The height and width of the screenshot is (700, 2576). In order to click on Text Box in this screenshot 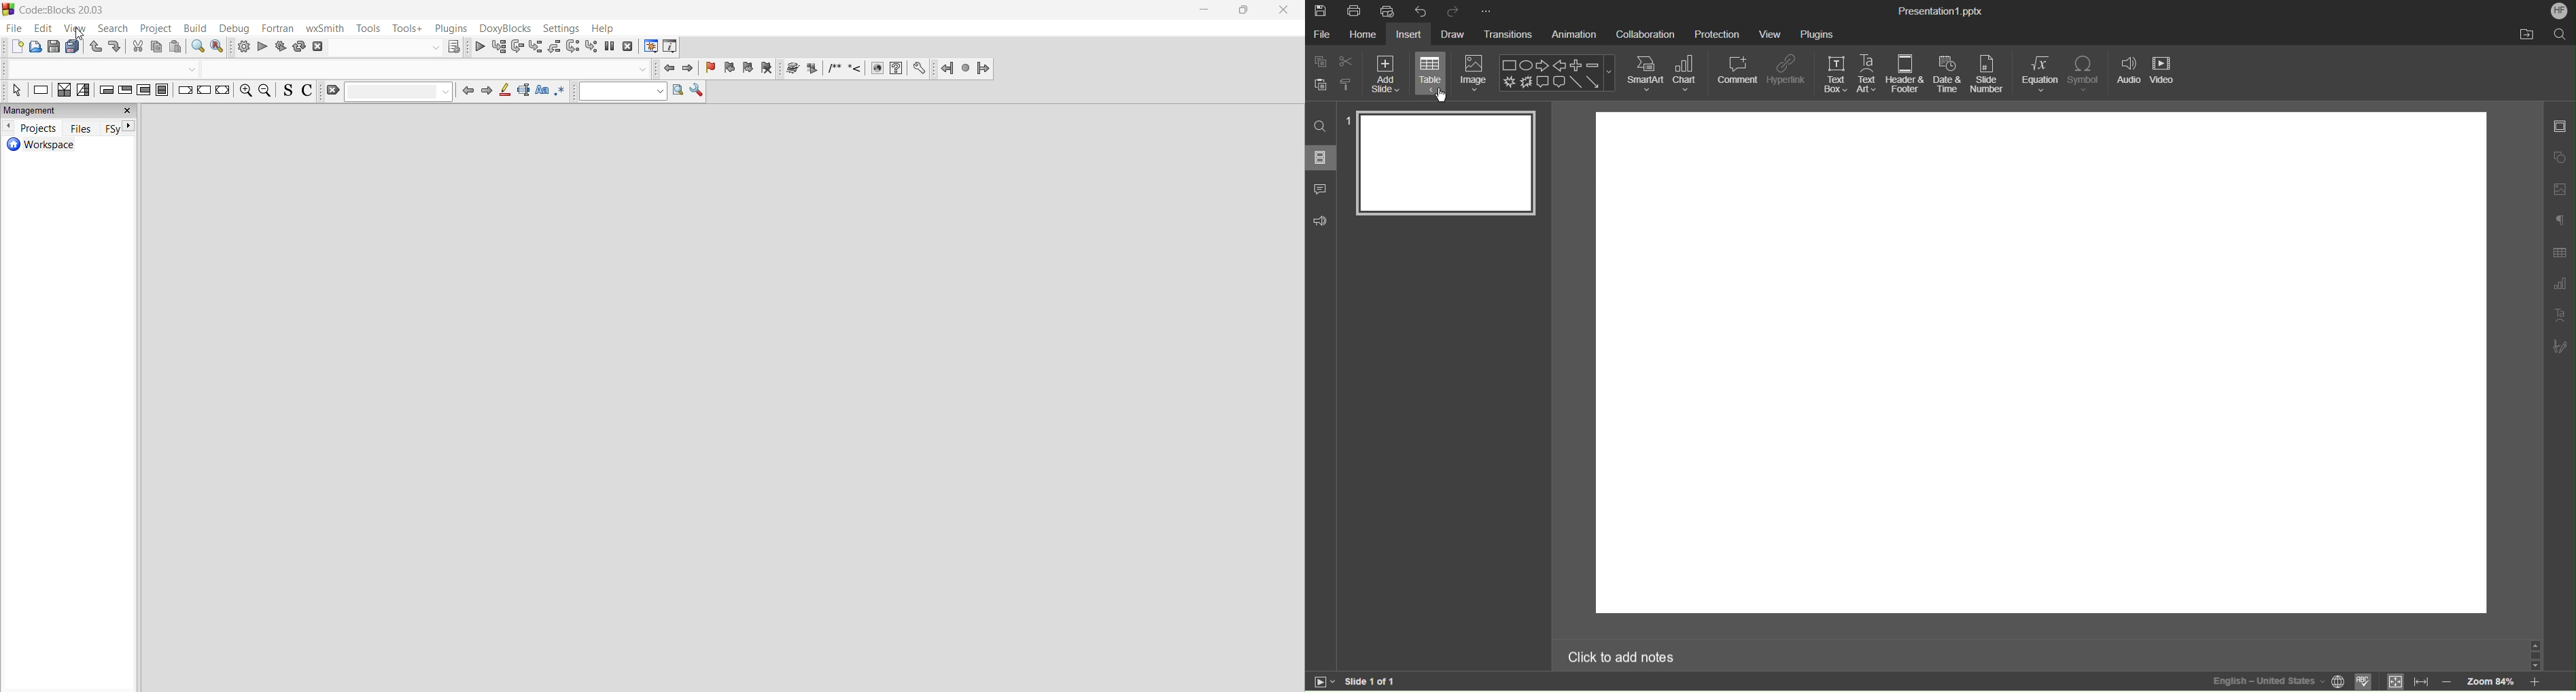, I will do `click(1836, 74)`.